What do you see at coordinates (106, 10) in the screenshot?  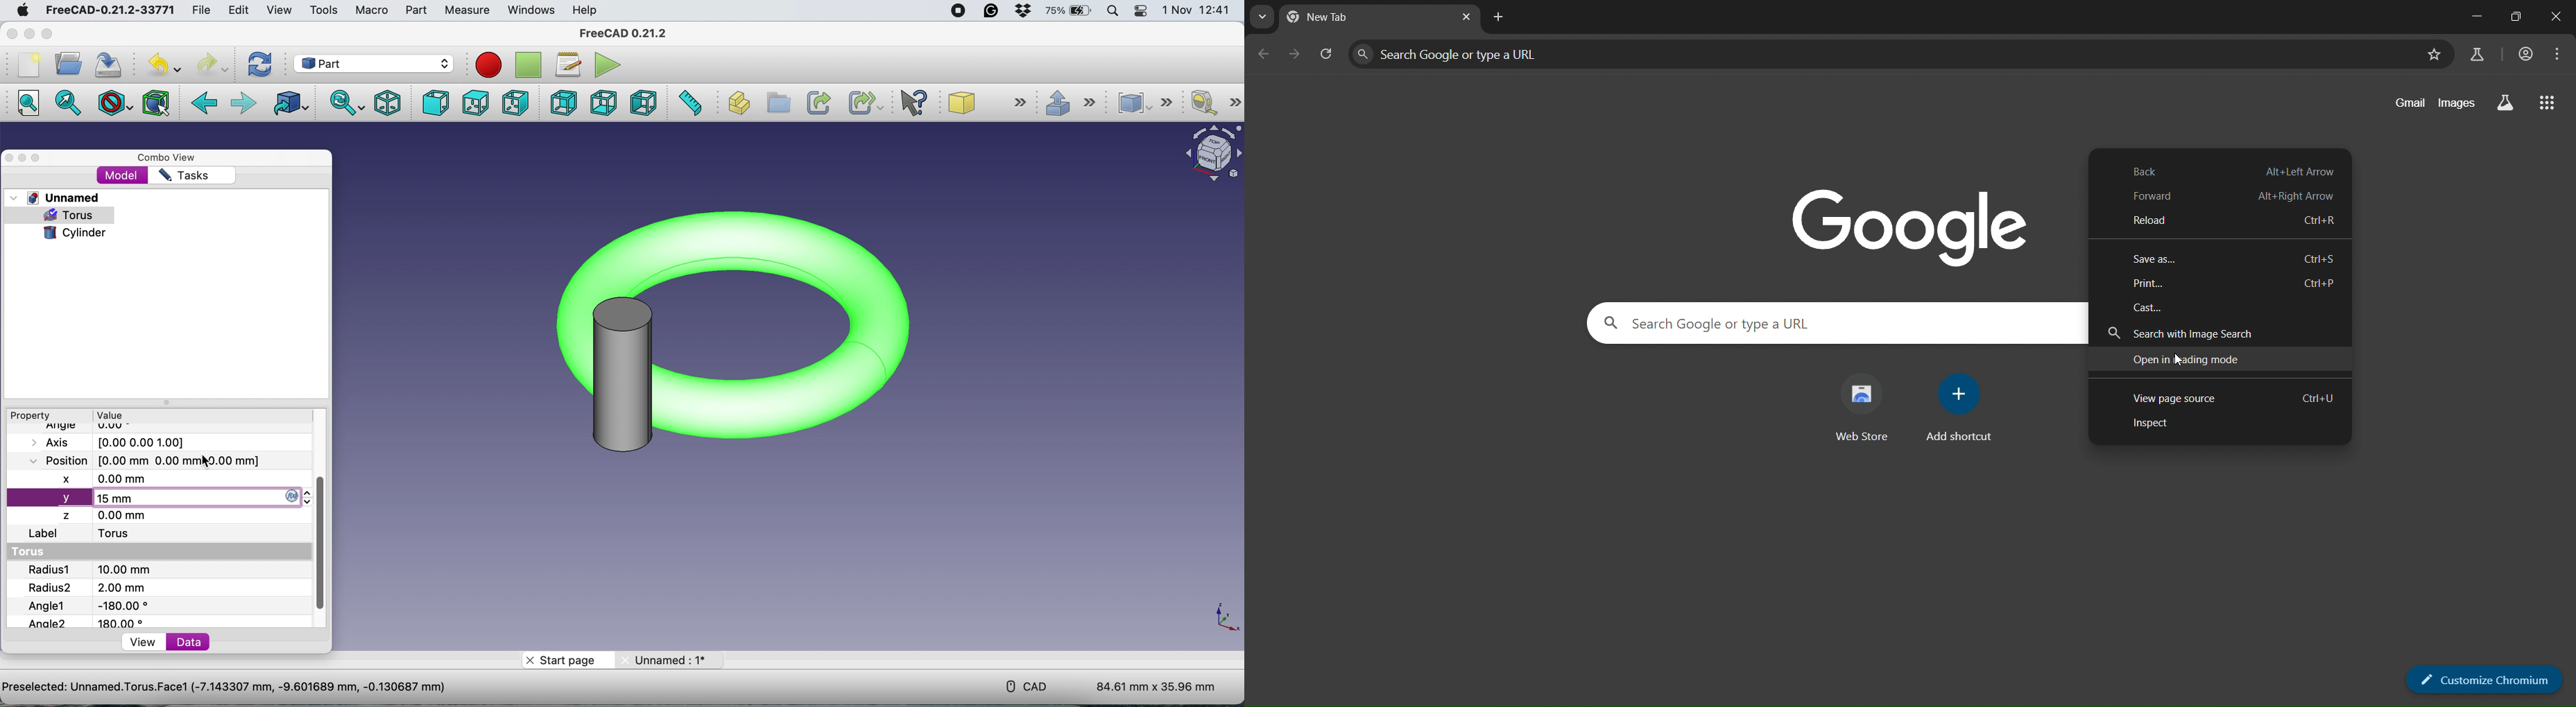 I see `freecad` at bounding box center [106, 10].